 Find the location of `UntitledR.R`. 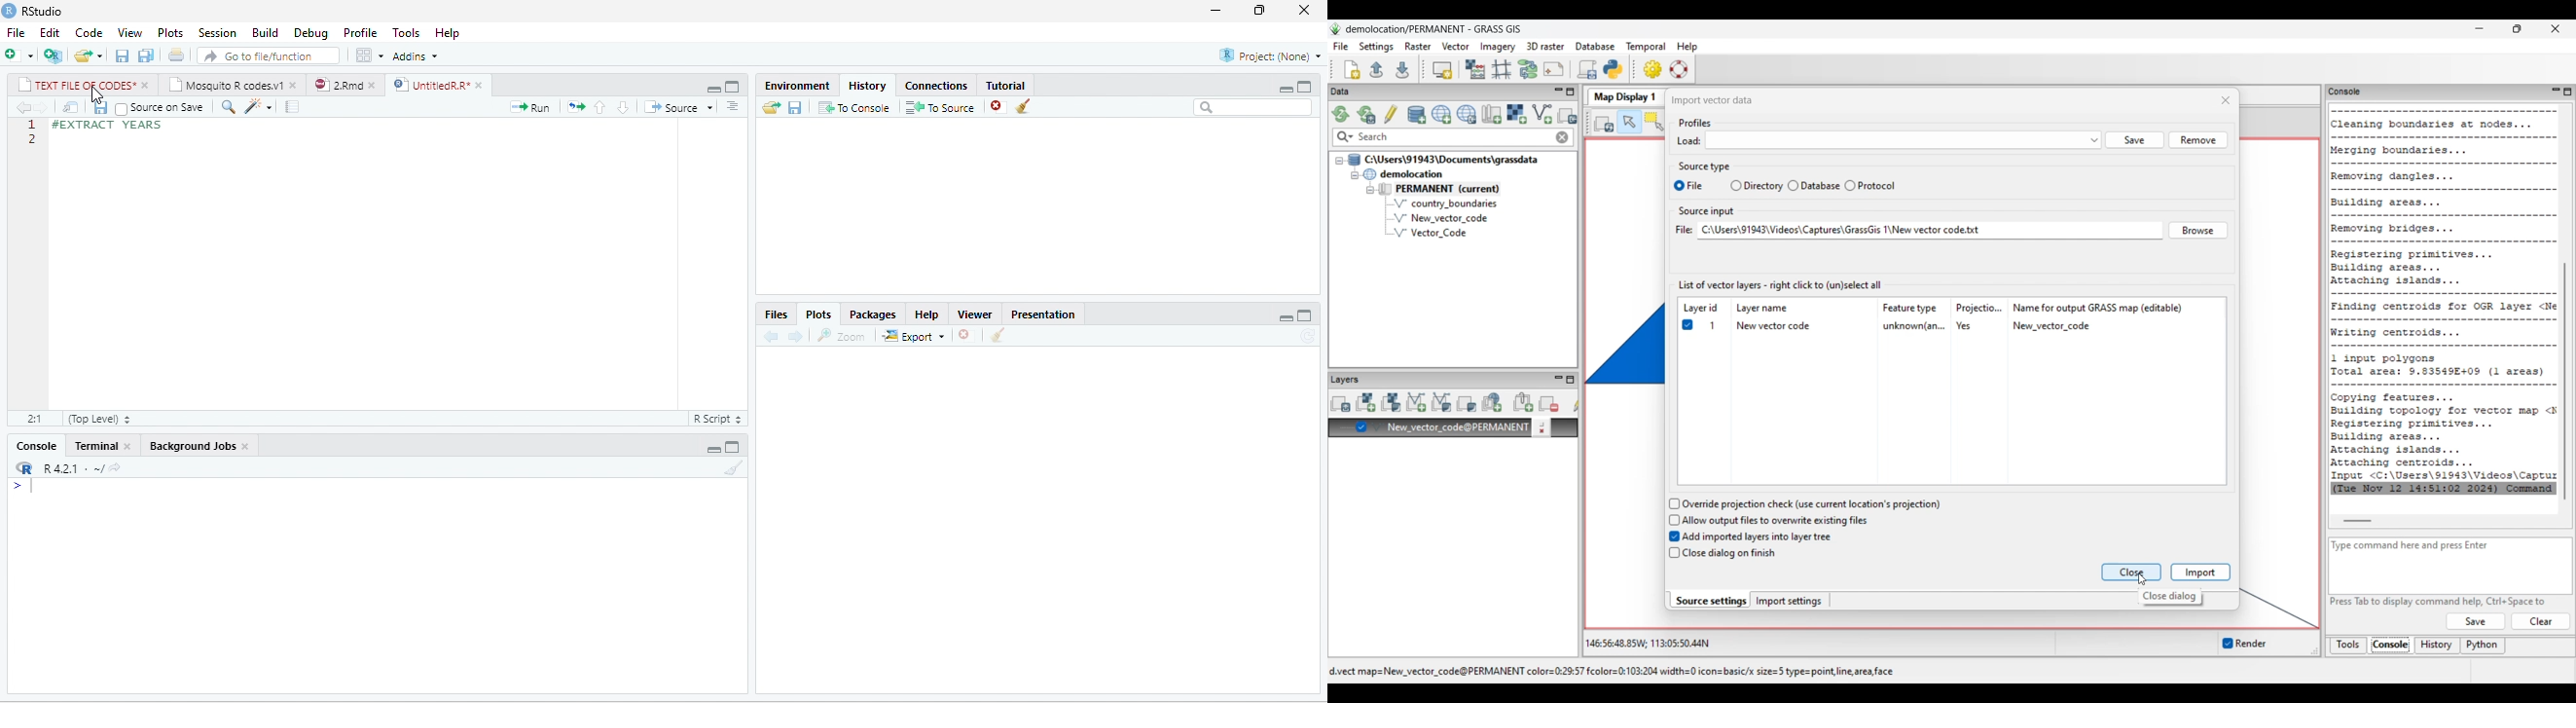

UntitledR.R is located at coordinates (430, 84).